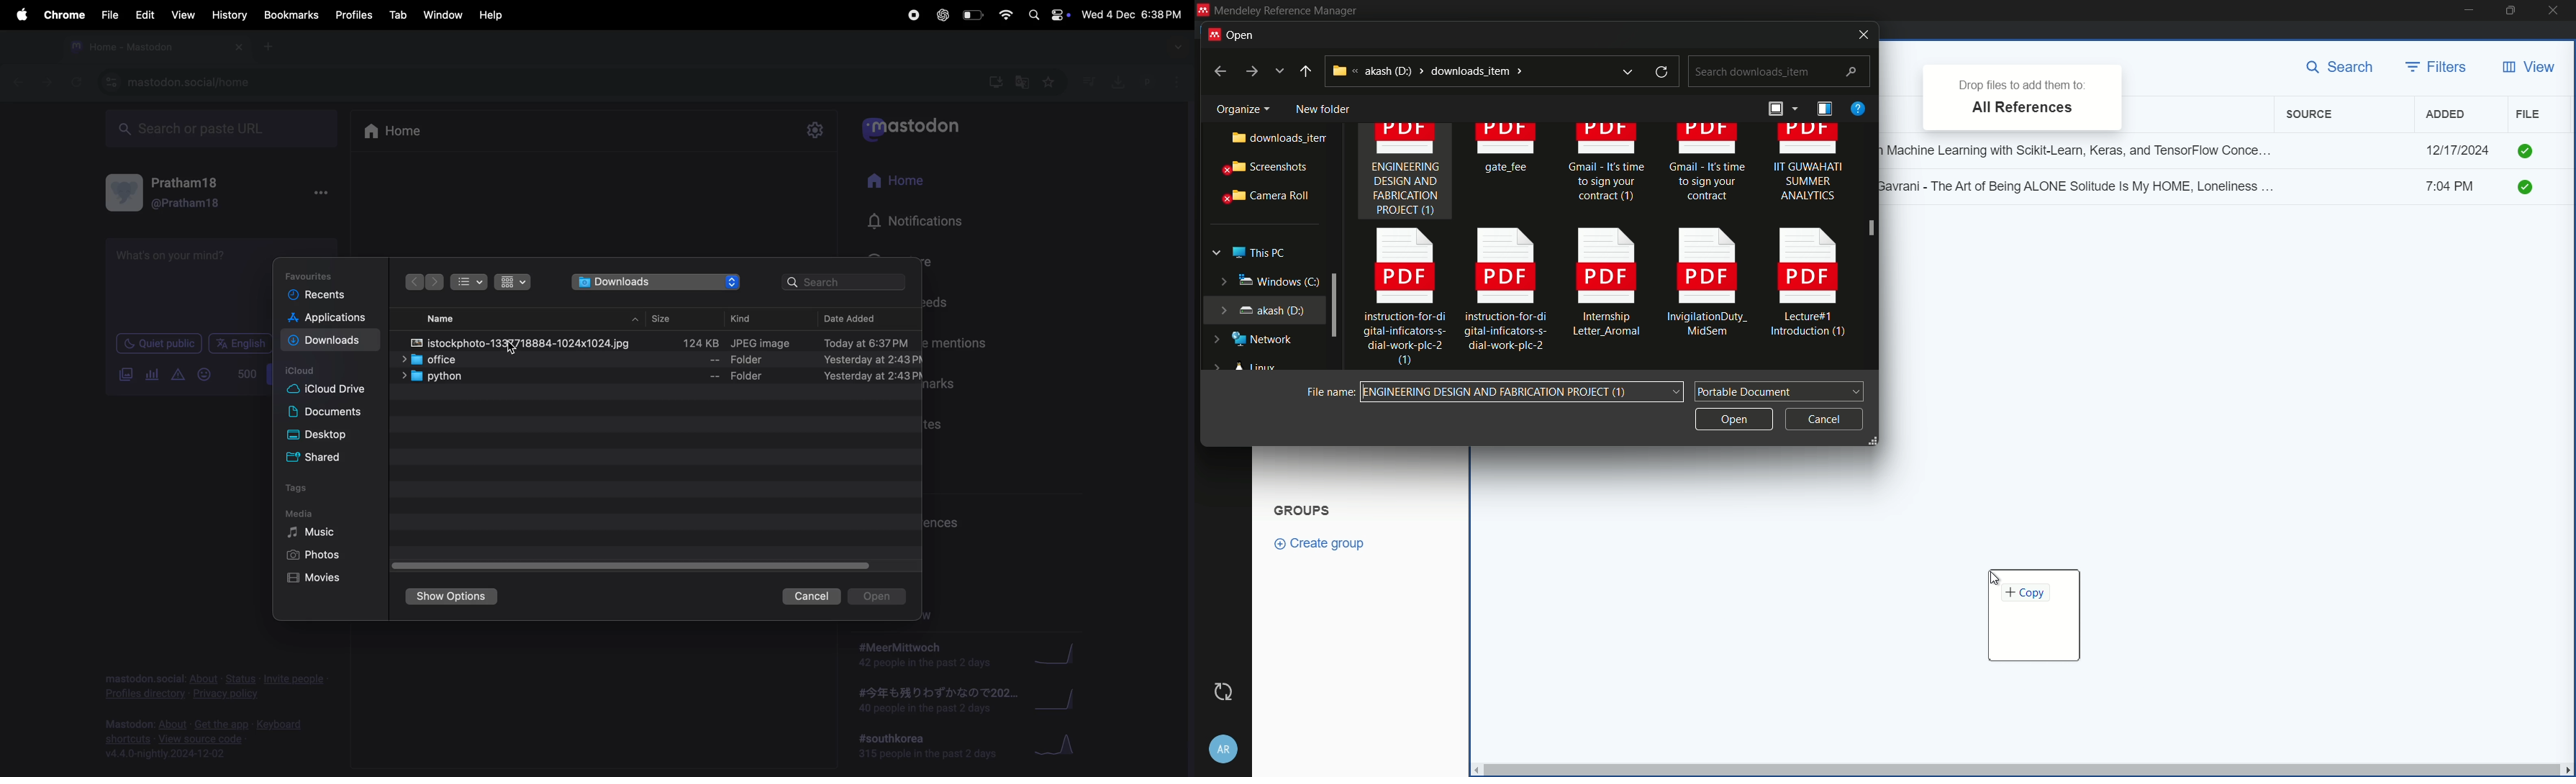  Describe the element at coordinates (469, 282) in the screenshot. I see `bullet list` at that location.